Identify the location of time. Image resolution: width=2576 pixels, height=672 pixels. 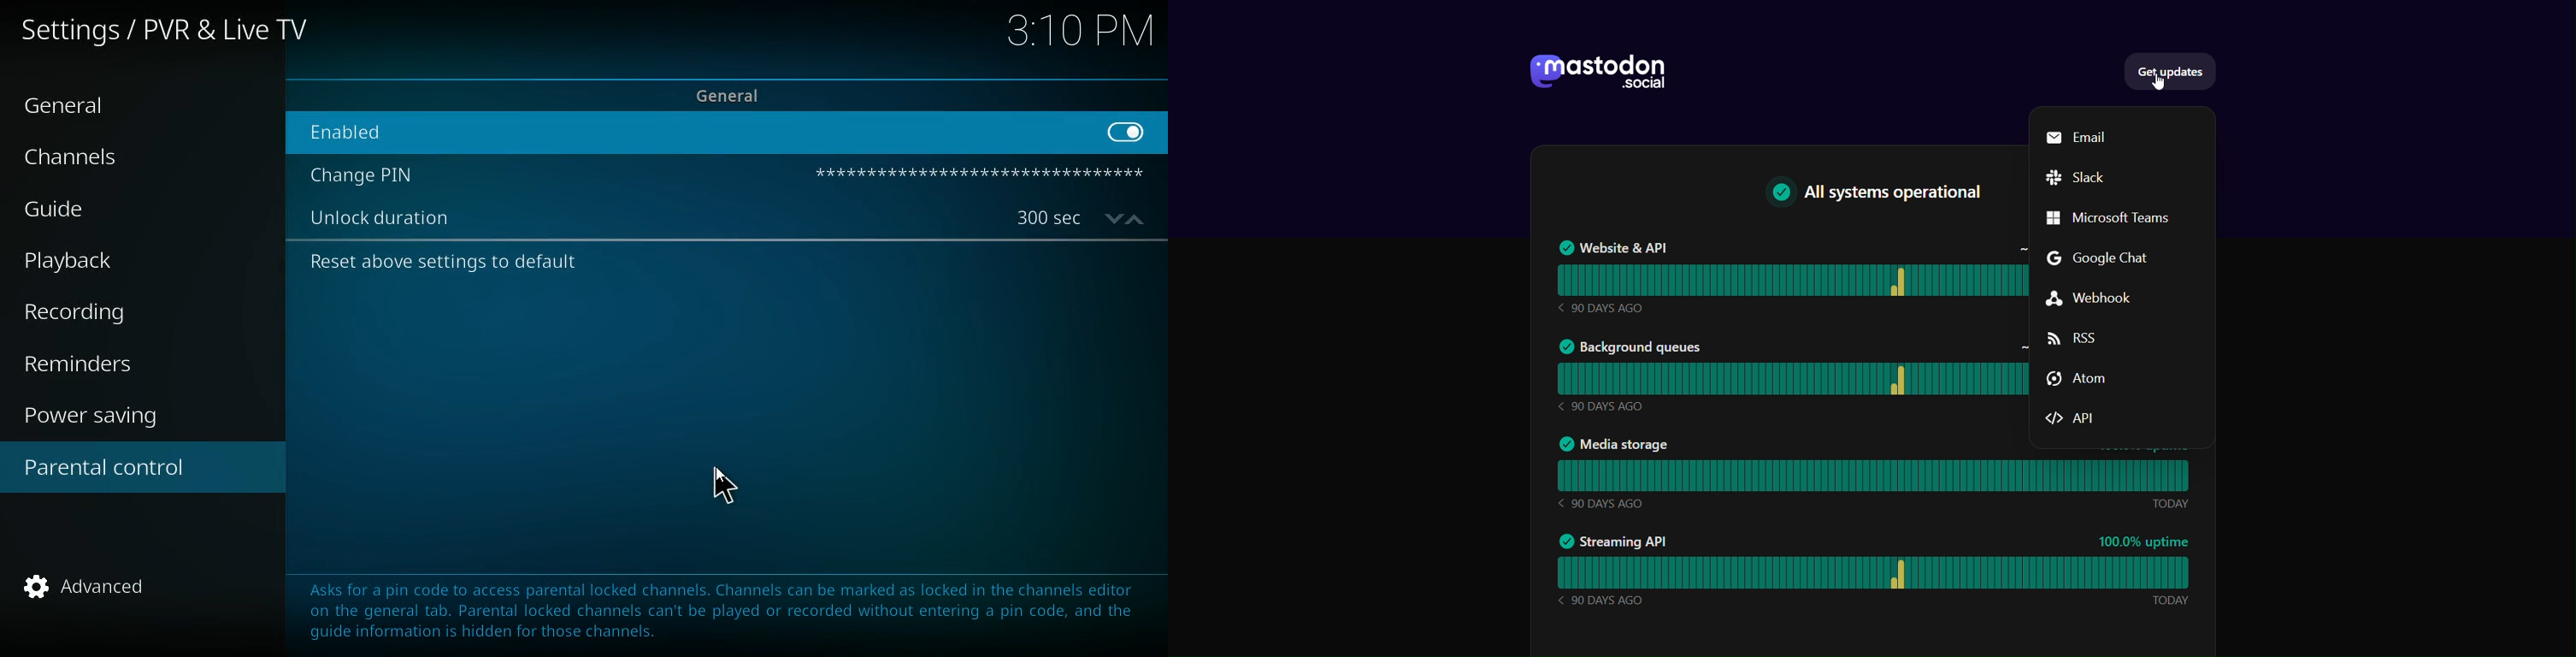
(1081, 218).